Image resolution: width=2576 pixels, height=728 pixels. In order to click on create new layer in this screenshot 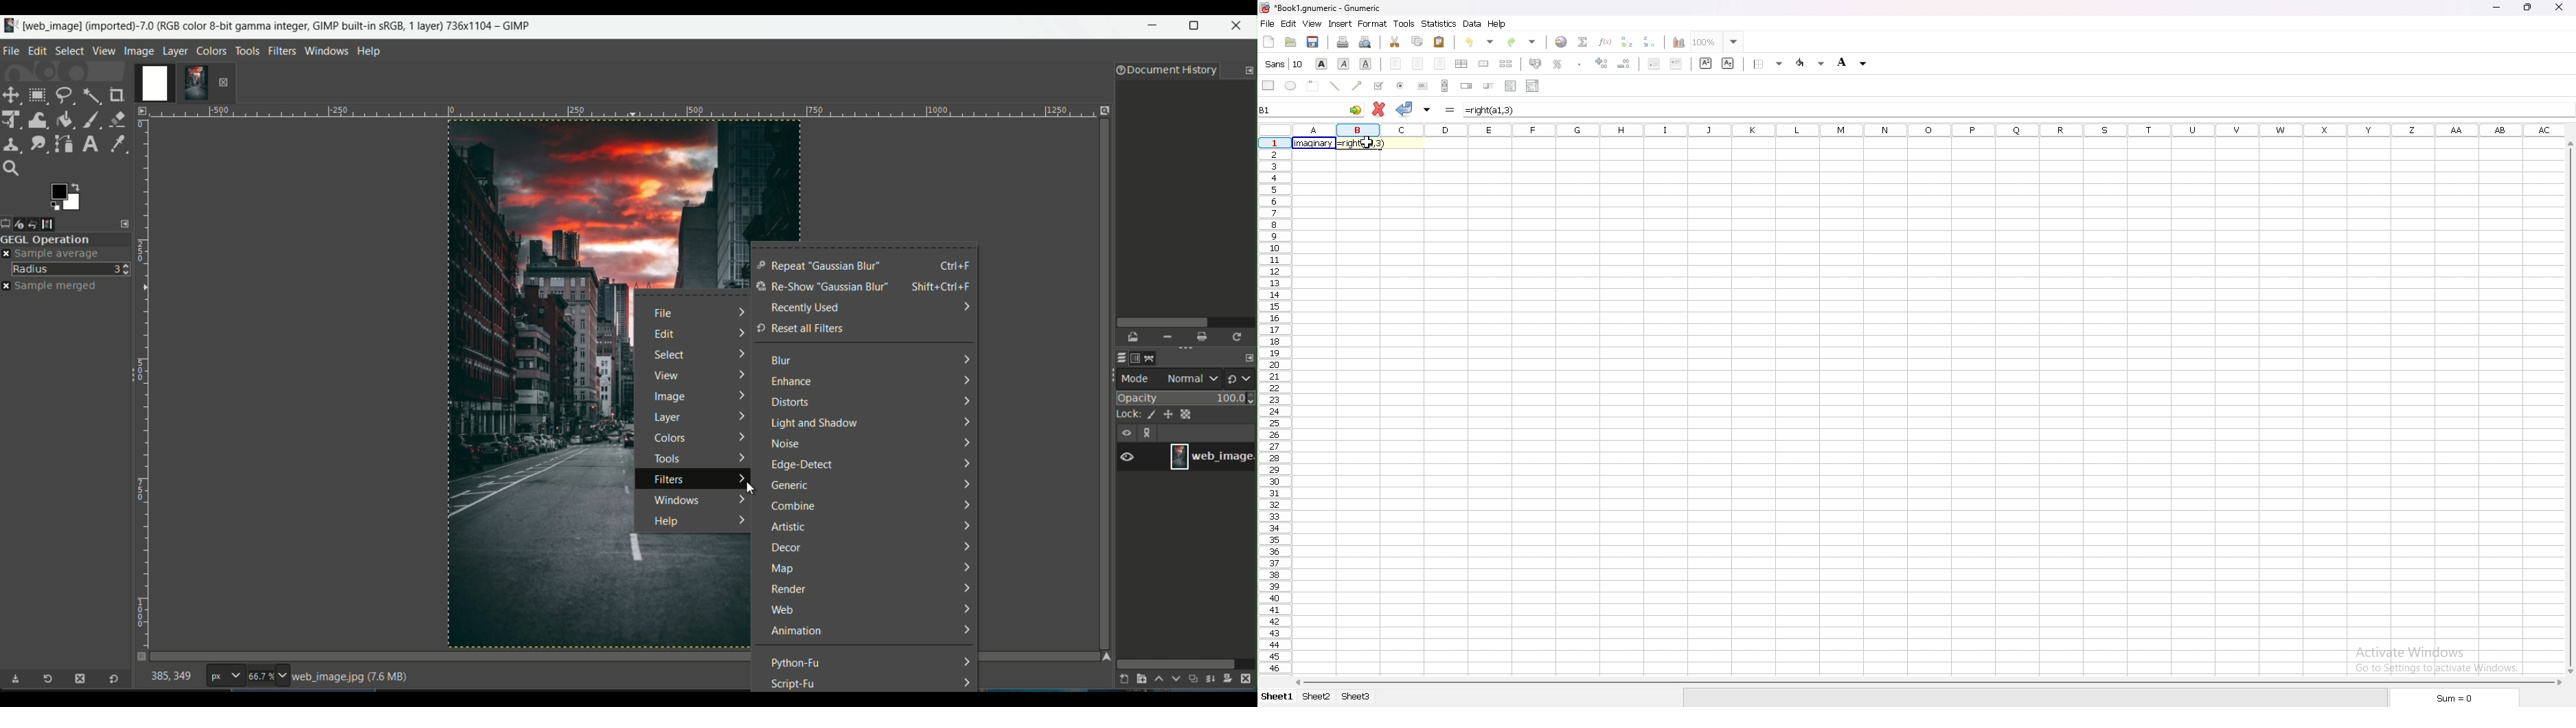, I will do `click(1121, 679)`.